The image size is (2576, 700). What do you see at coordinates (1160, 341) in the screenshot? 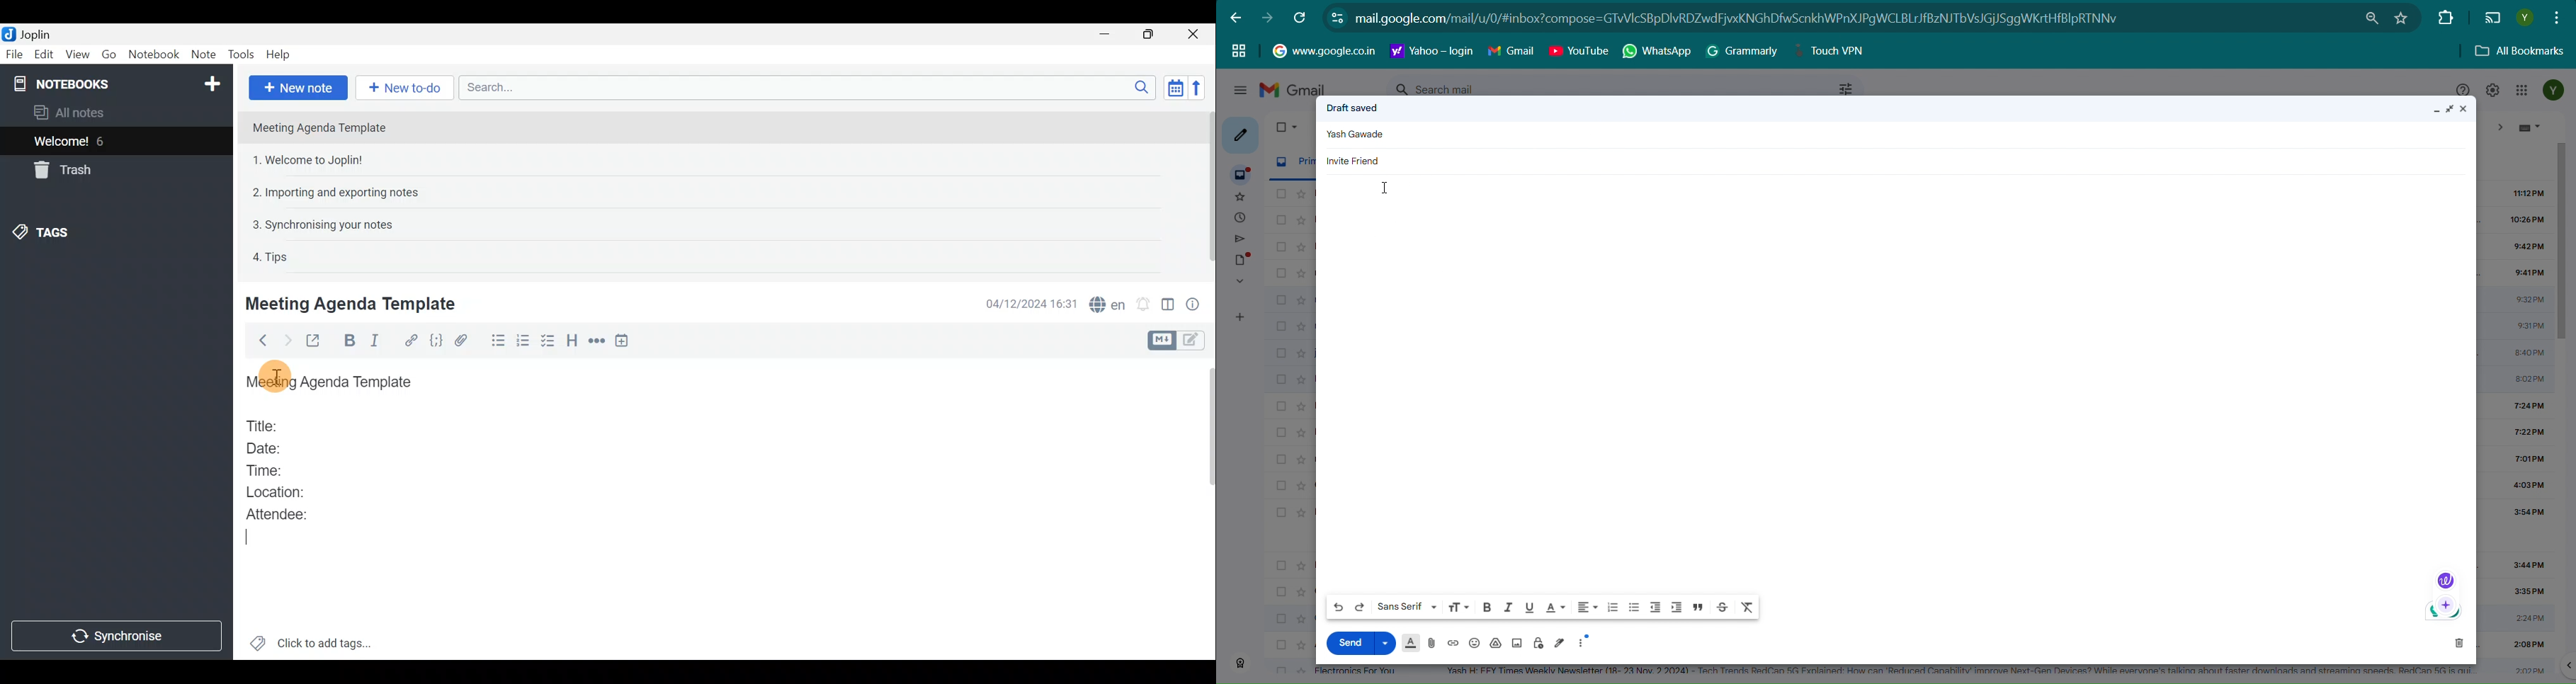
I see `Toggle editors` at bounding box center [1160, 341].